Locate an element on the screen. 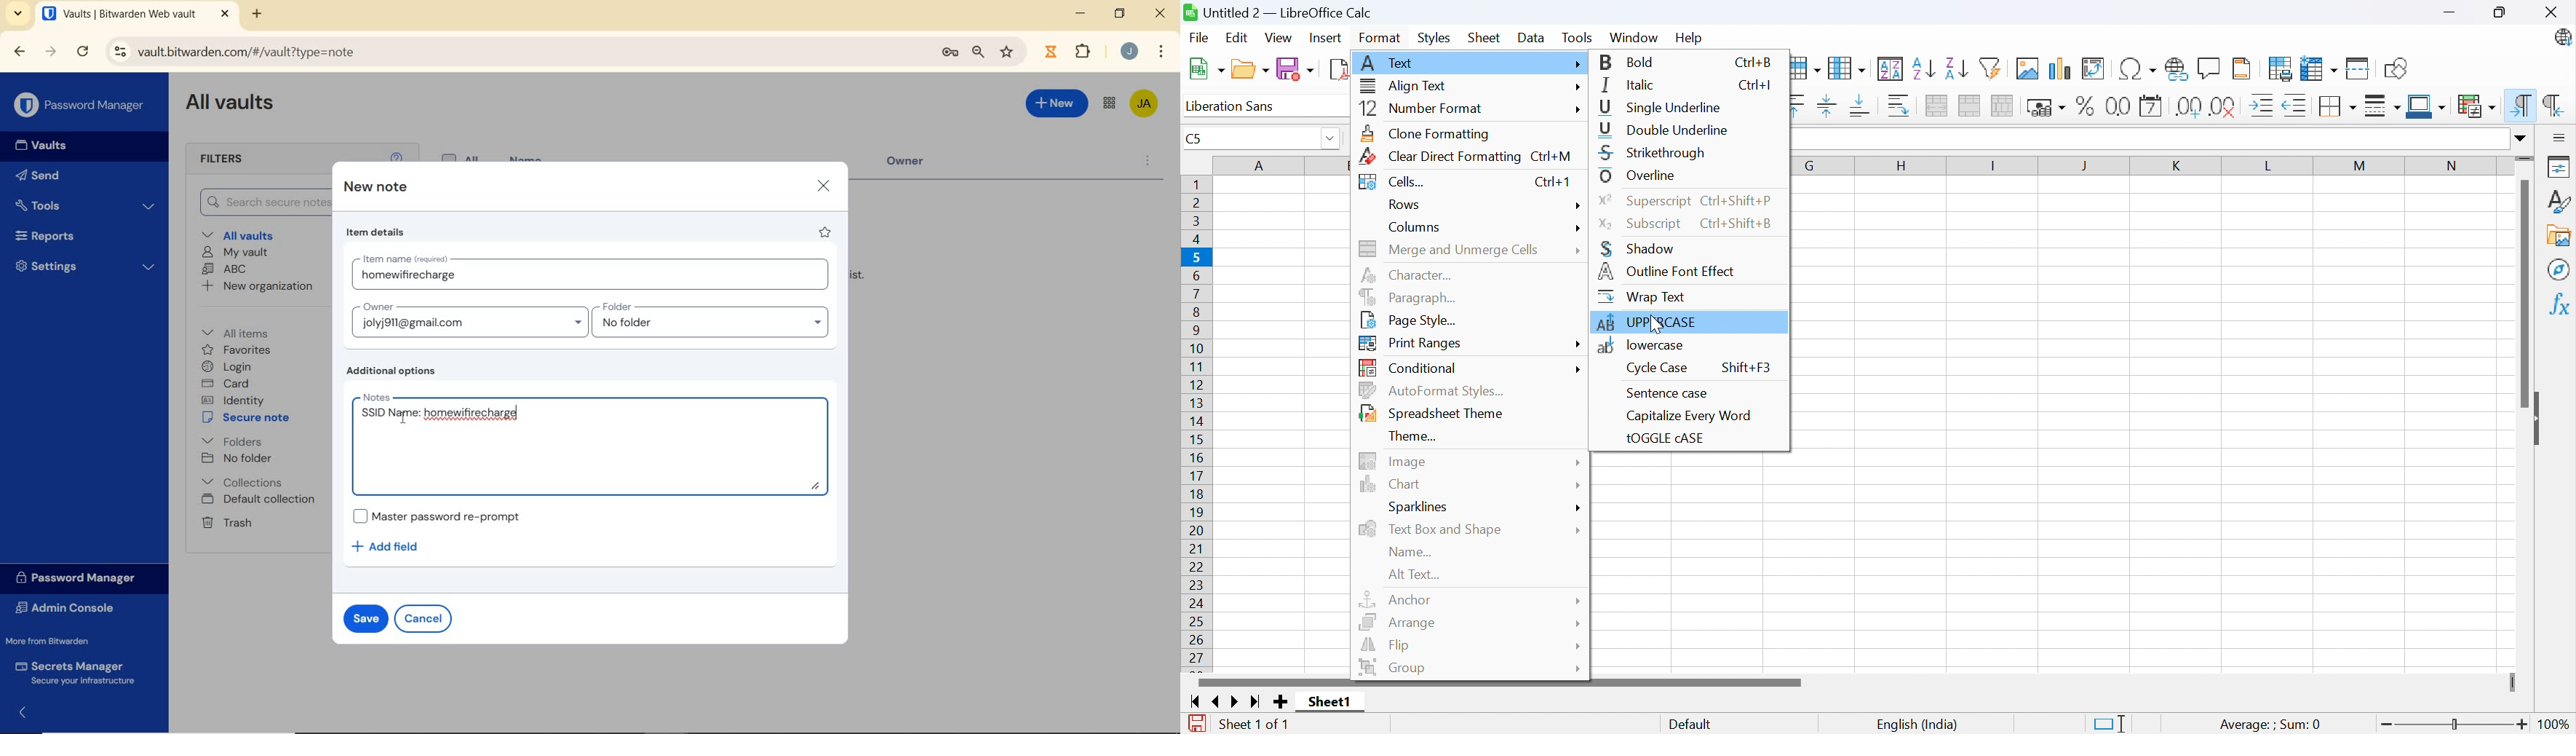  Tools is located at coordinates (86, 205).